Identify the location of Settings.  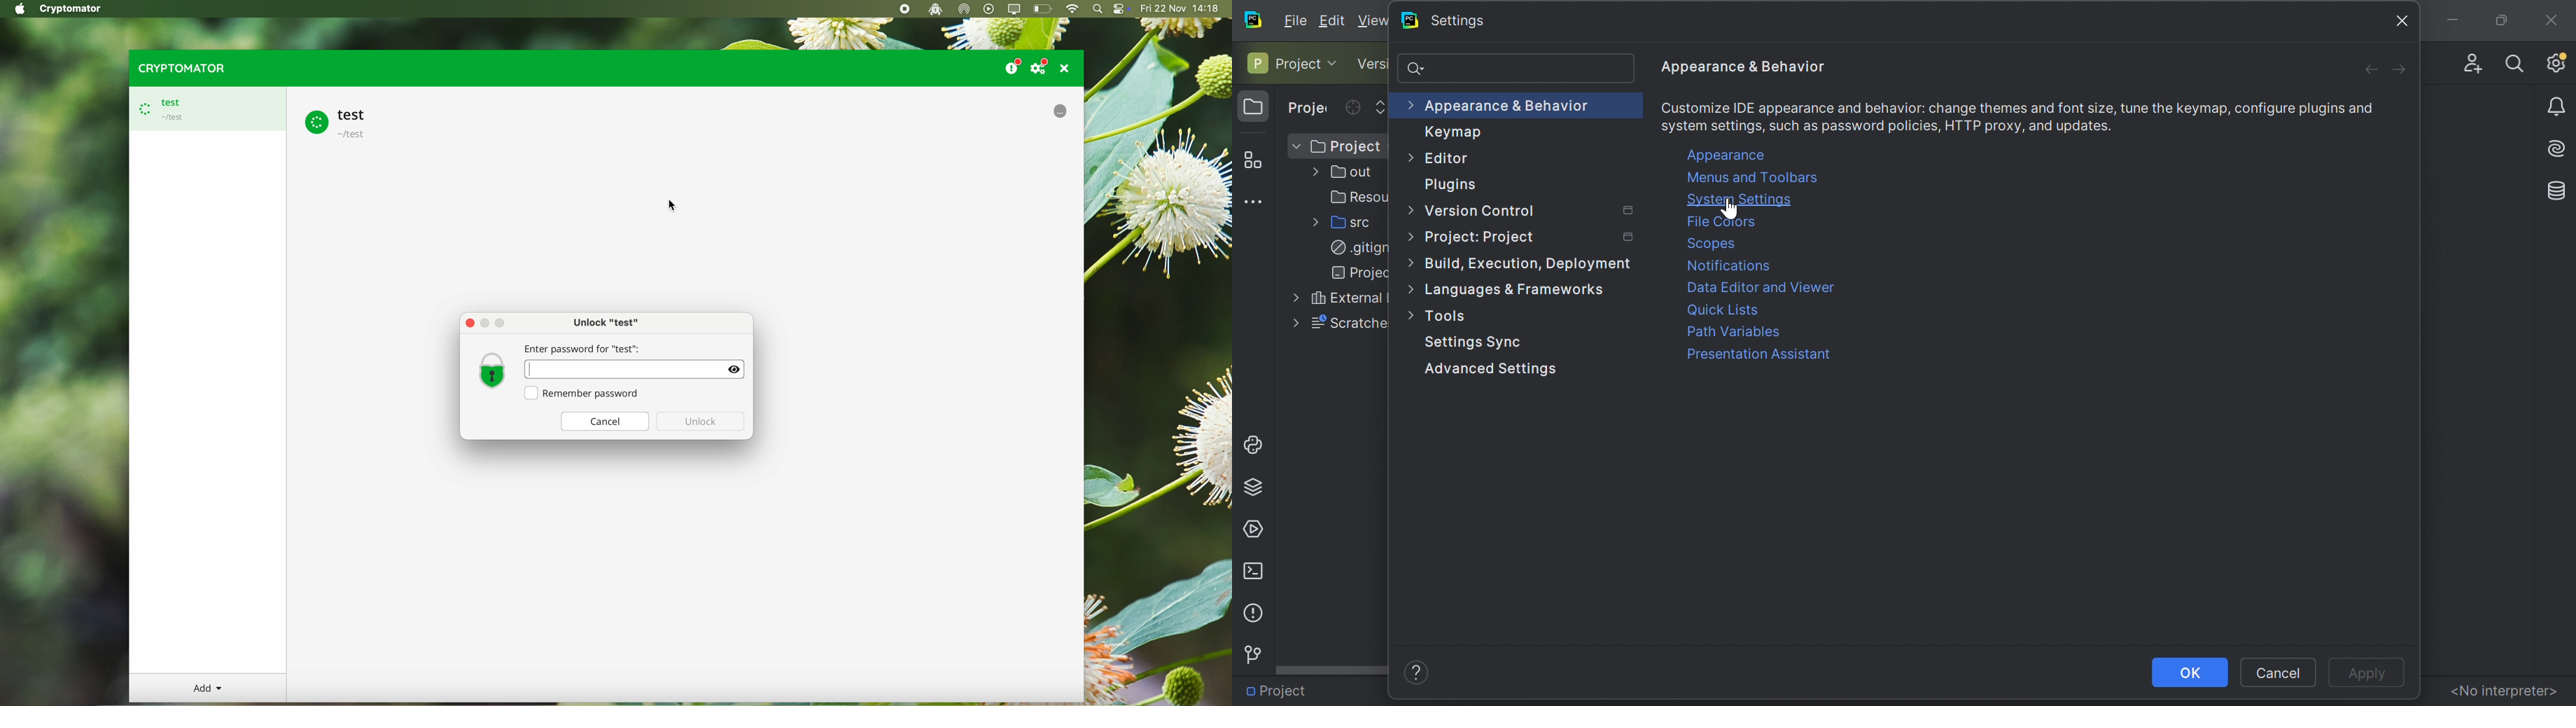
(1459, 21).